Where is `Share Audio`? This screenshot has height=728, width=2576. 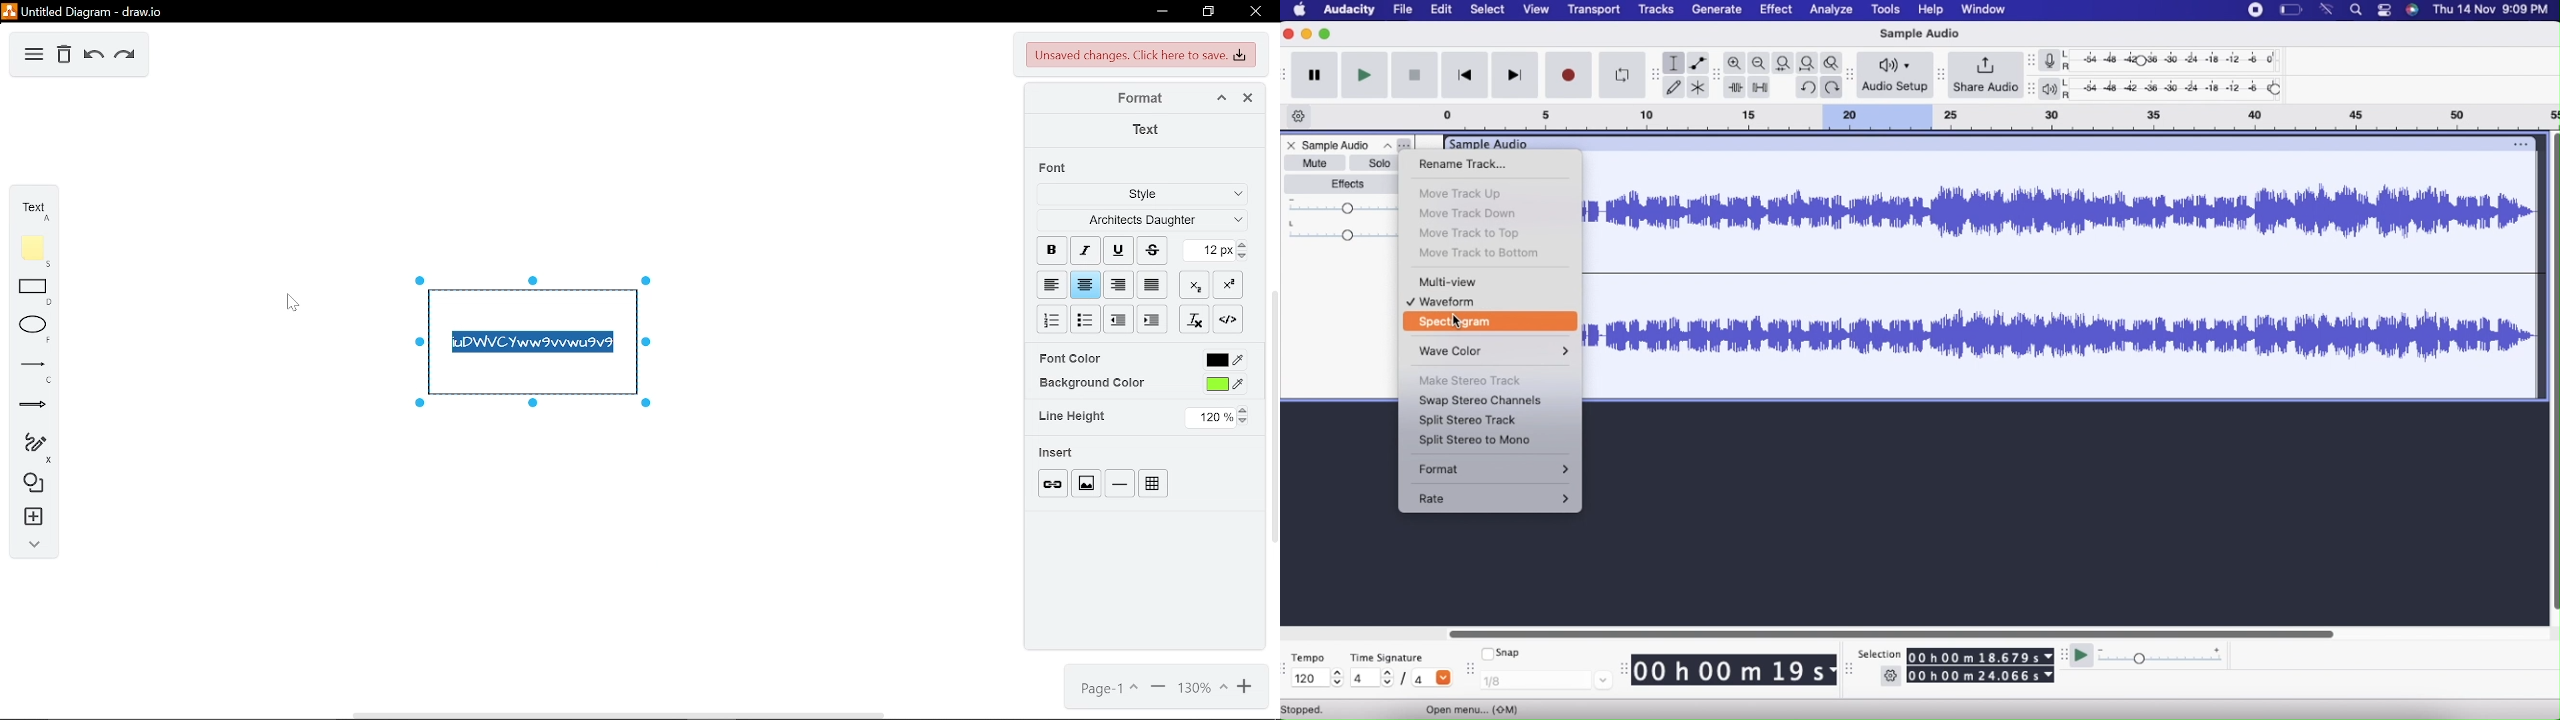 Share Audio is located at coordinates (1988, 74).